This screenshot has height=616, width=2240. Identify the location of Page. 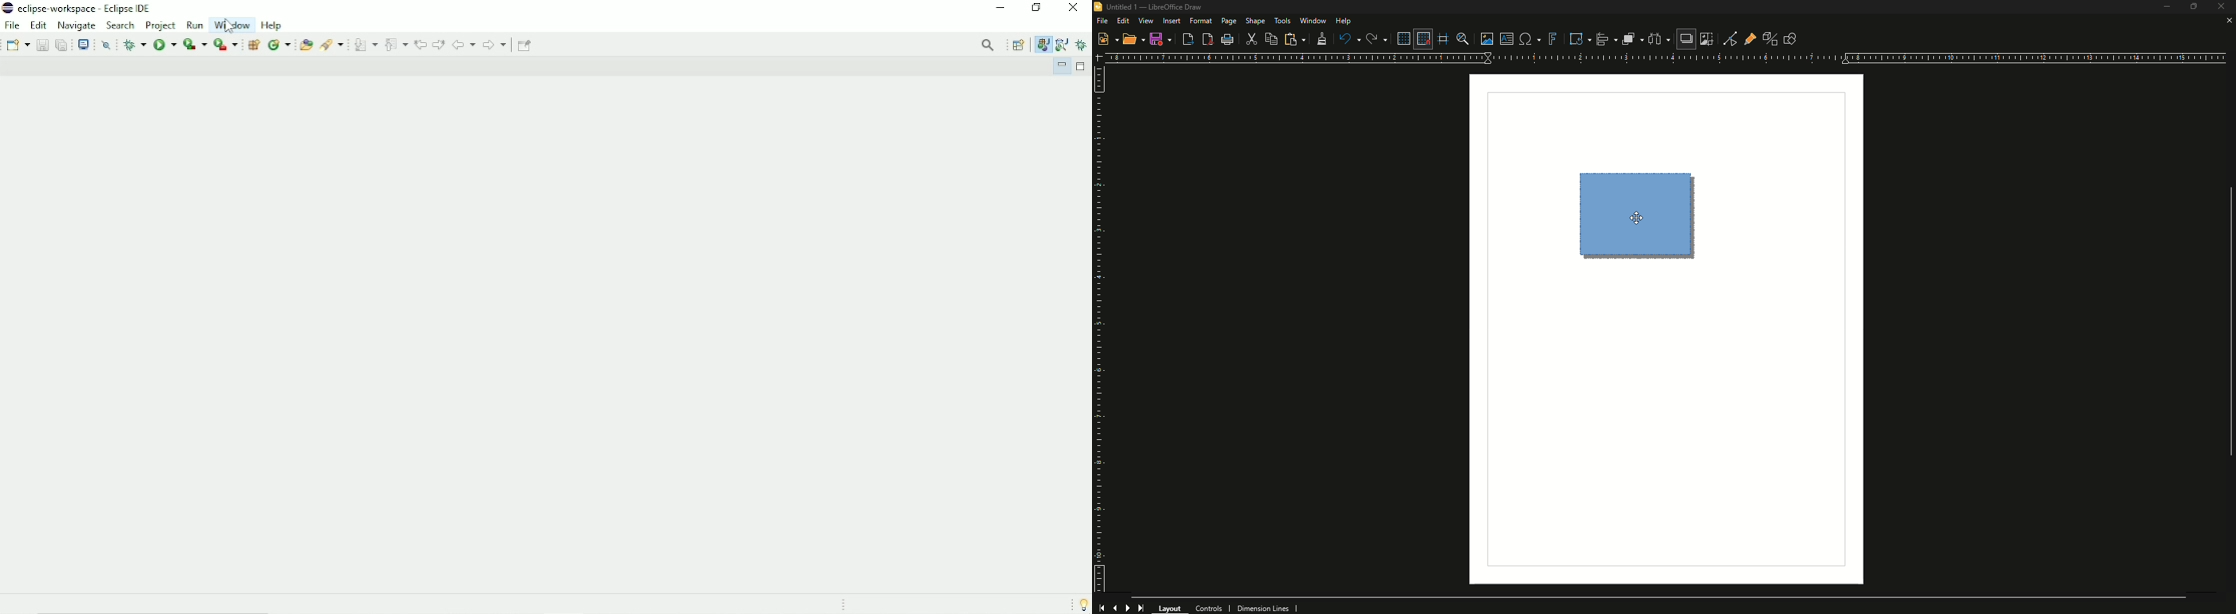
(1228, 22).